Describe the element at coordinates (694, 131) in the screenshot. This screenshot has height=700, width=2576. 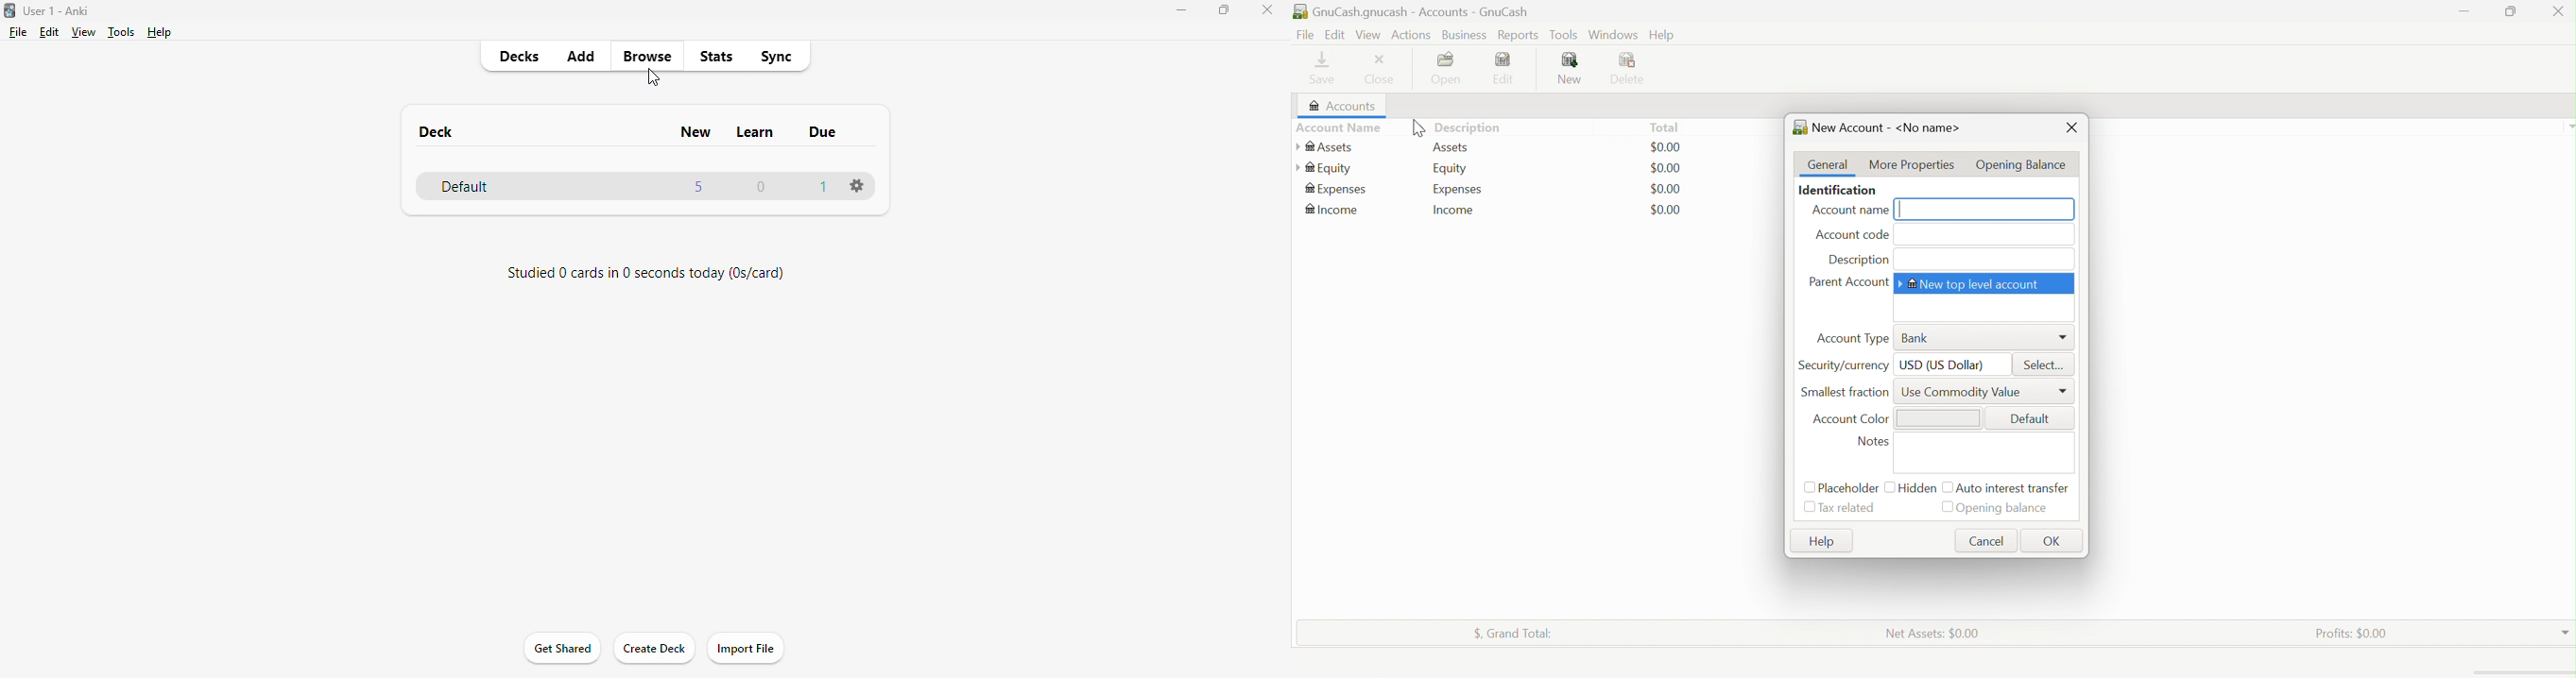
I see `new` at that location.